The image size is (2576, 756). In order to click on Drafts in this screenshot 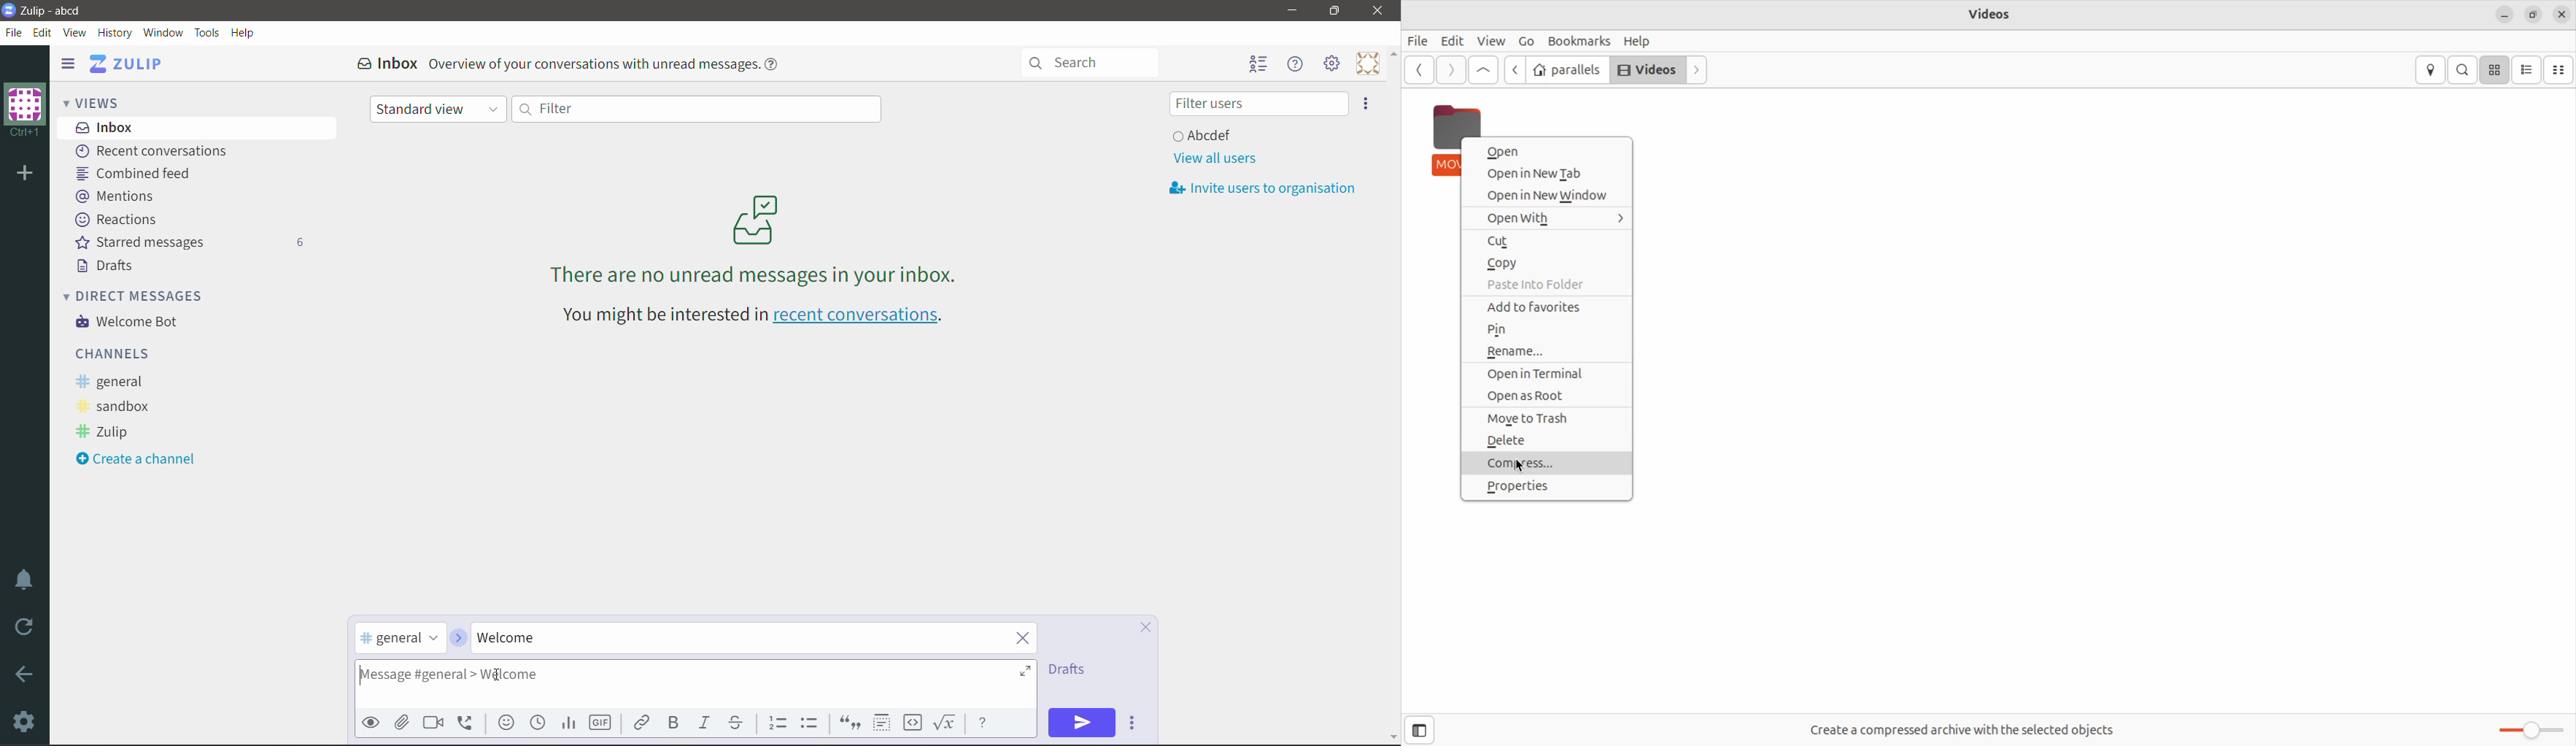, I will do `click(1072, 669)`.